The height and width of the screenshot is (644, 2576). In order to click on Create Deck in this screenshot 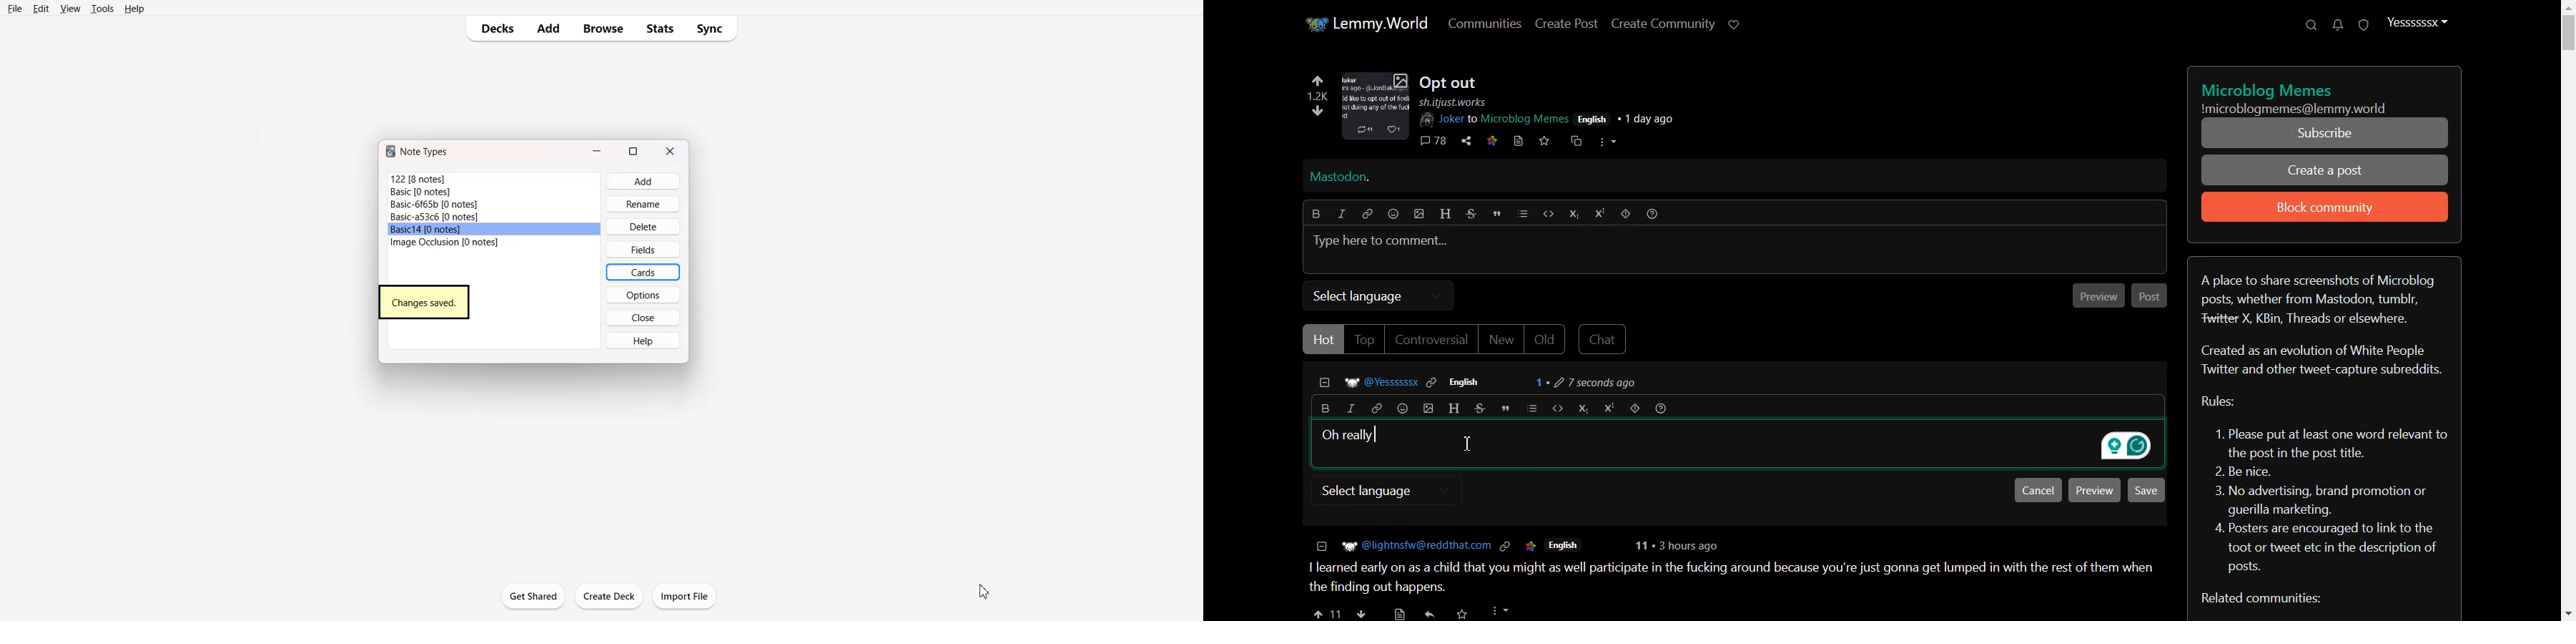, I will do `click(609, 596)`.